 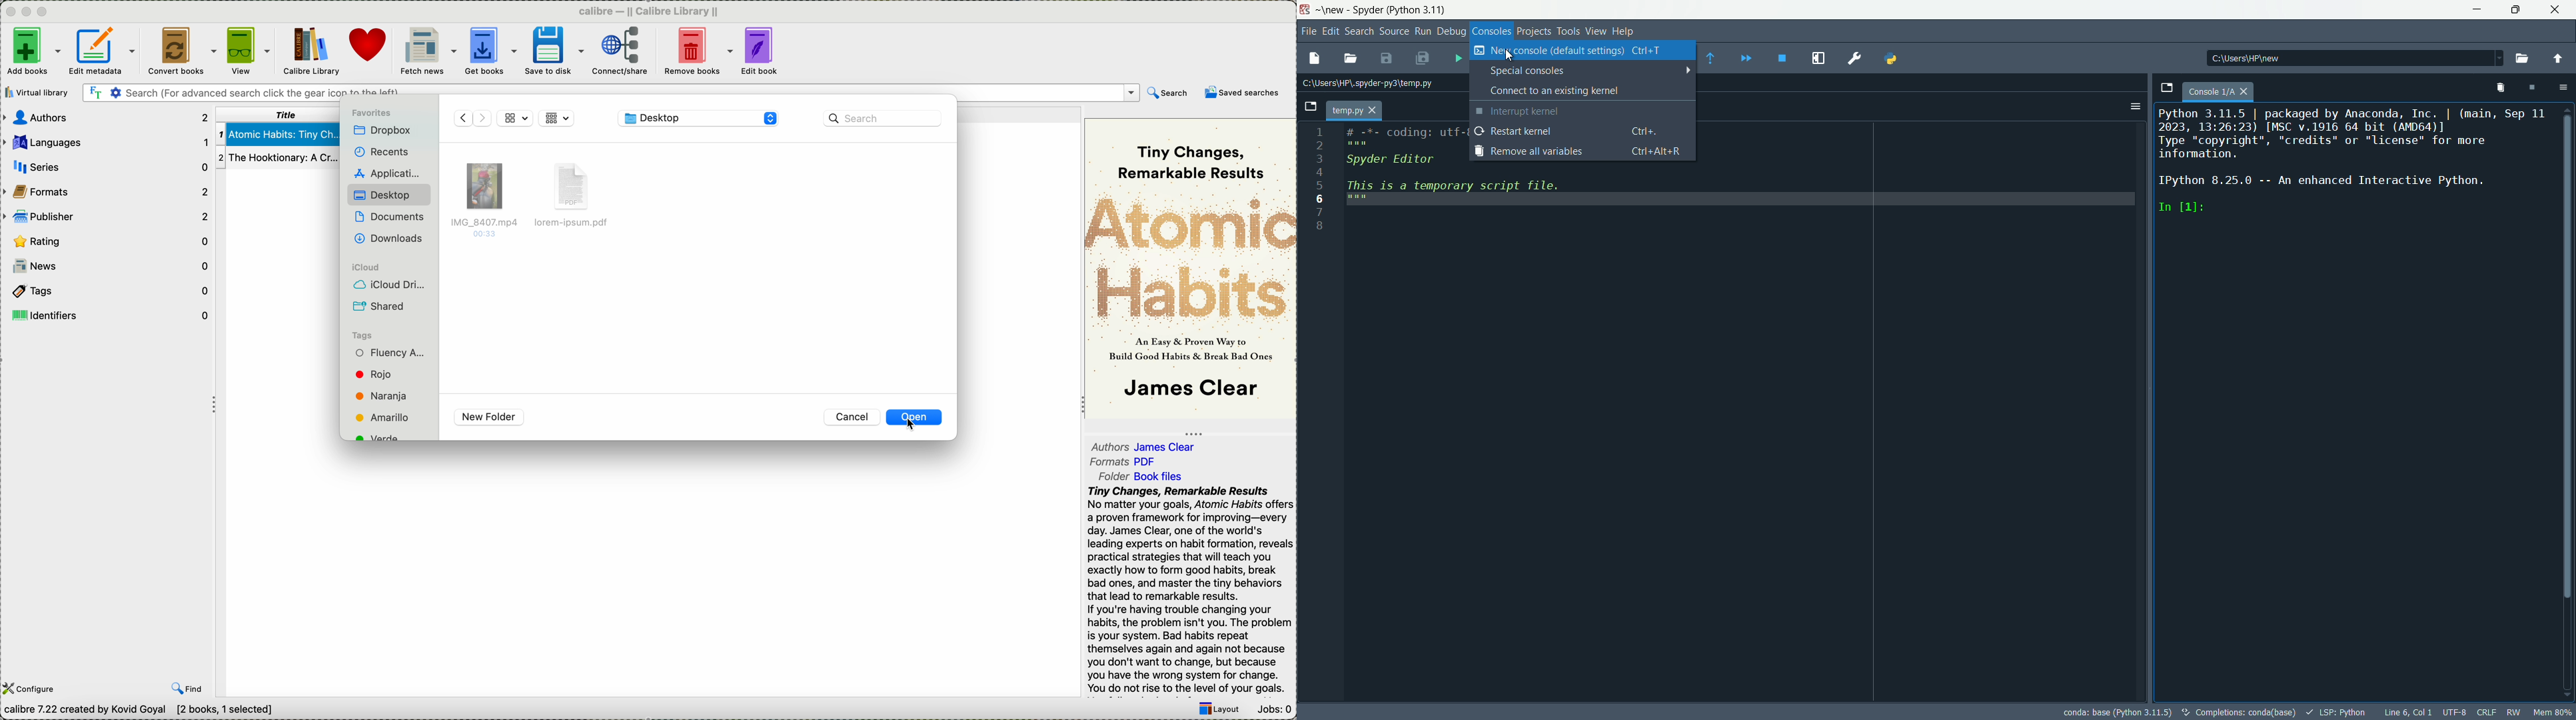 What do you see at coordinates (1393, 31) in the screenshot?
I see `source menu` at bounding box center [1393, 31].